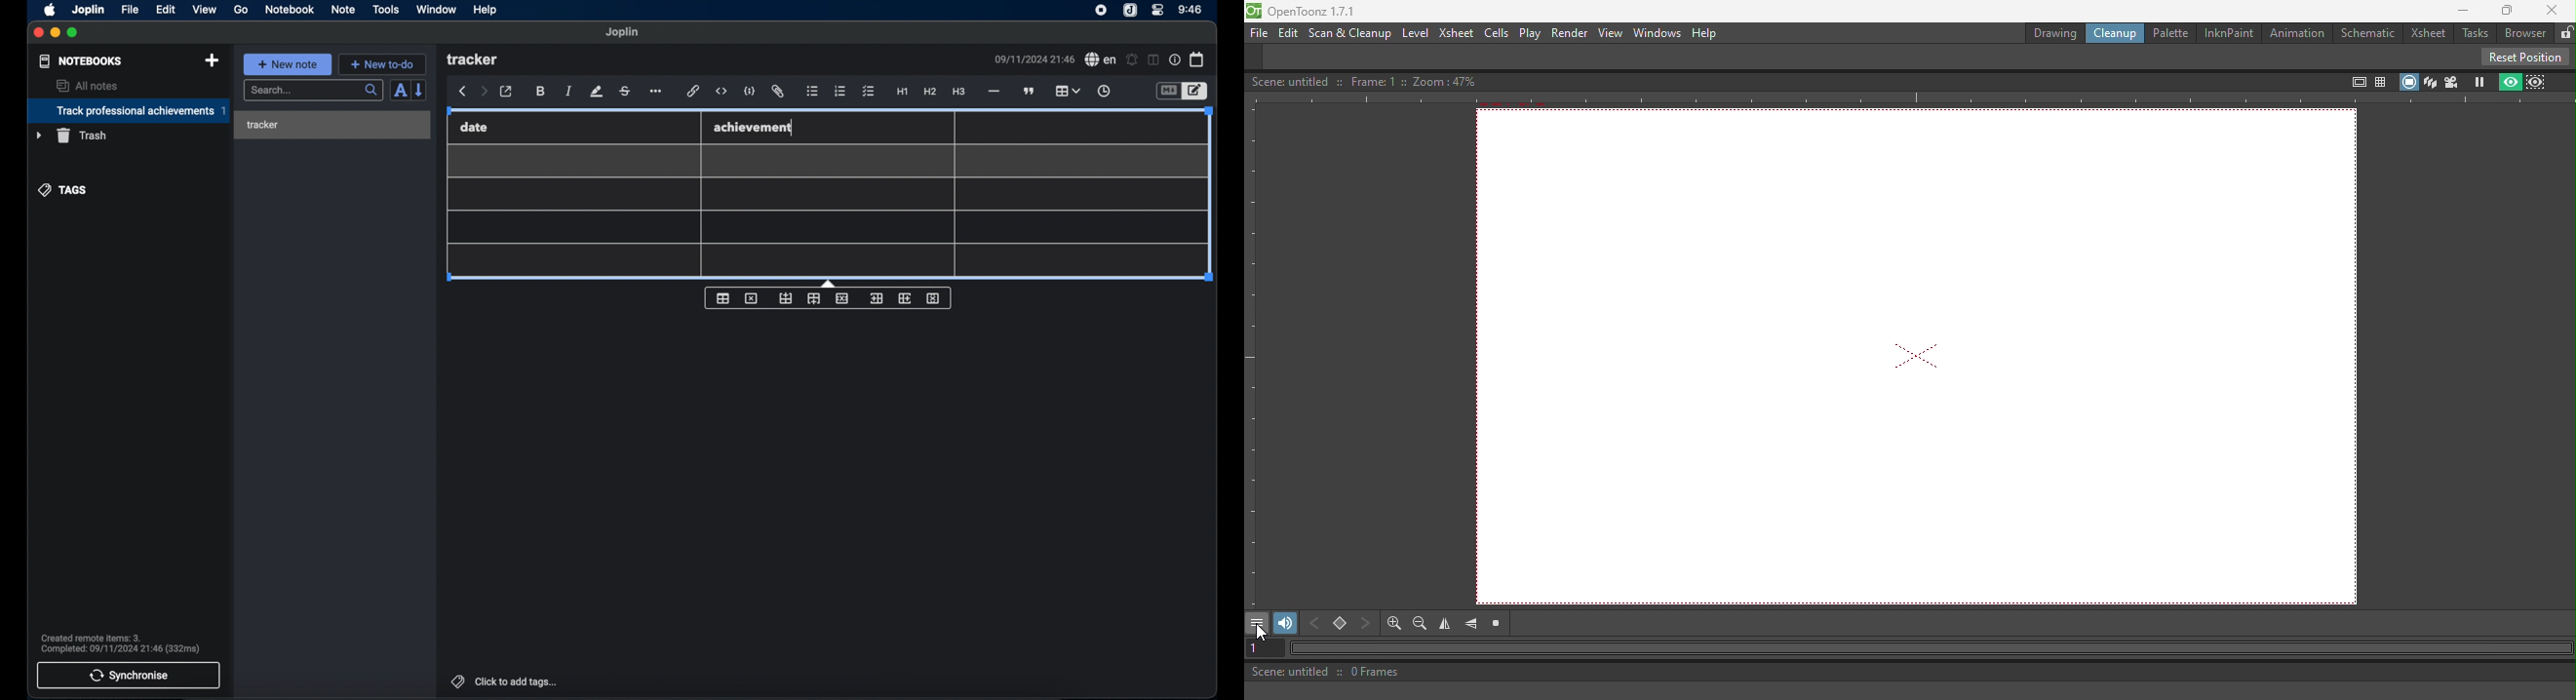 The image size is (2576, 700). I want to click on file, so click(130, 9).